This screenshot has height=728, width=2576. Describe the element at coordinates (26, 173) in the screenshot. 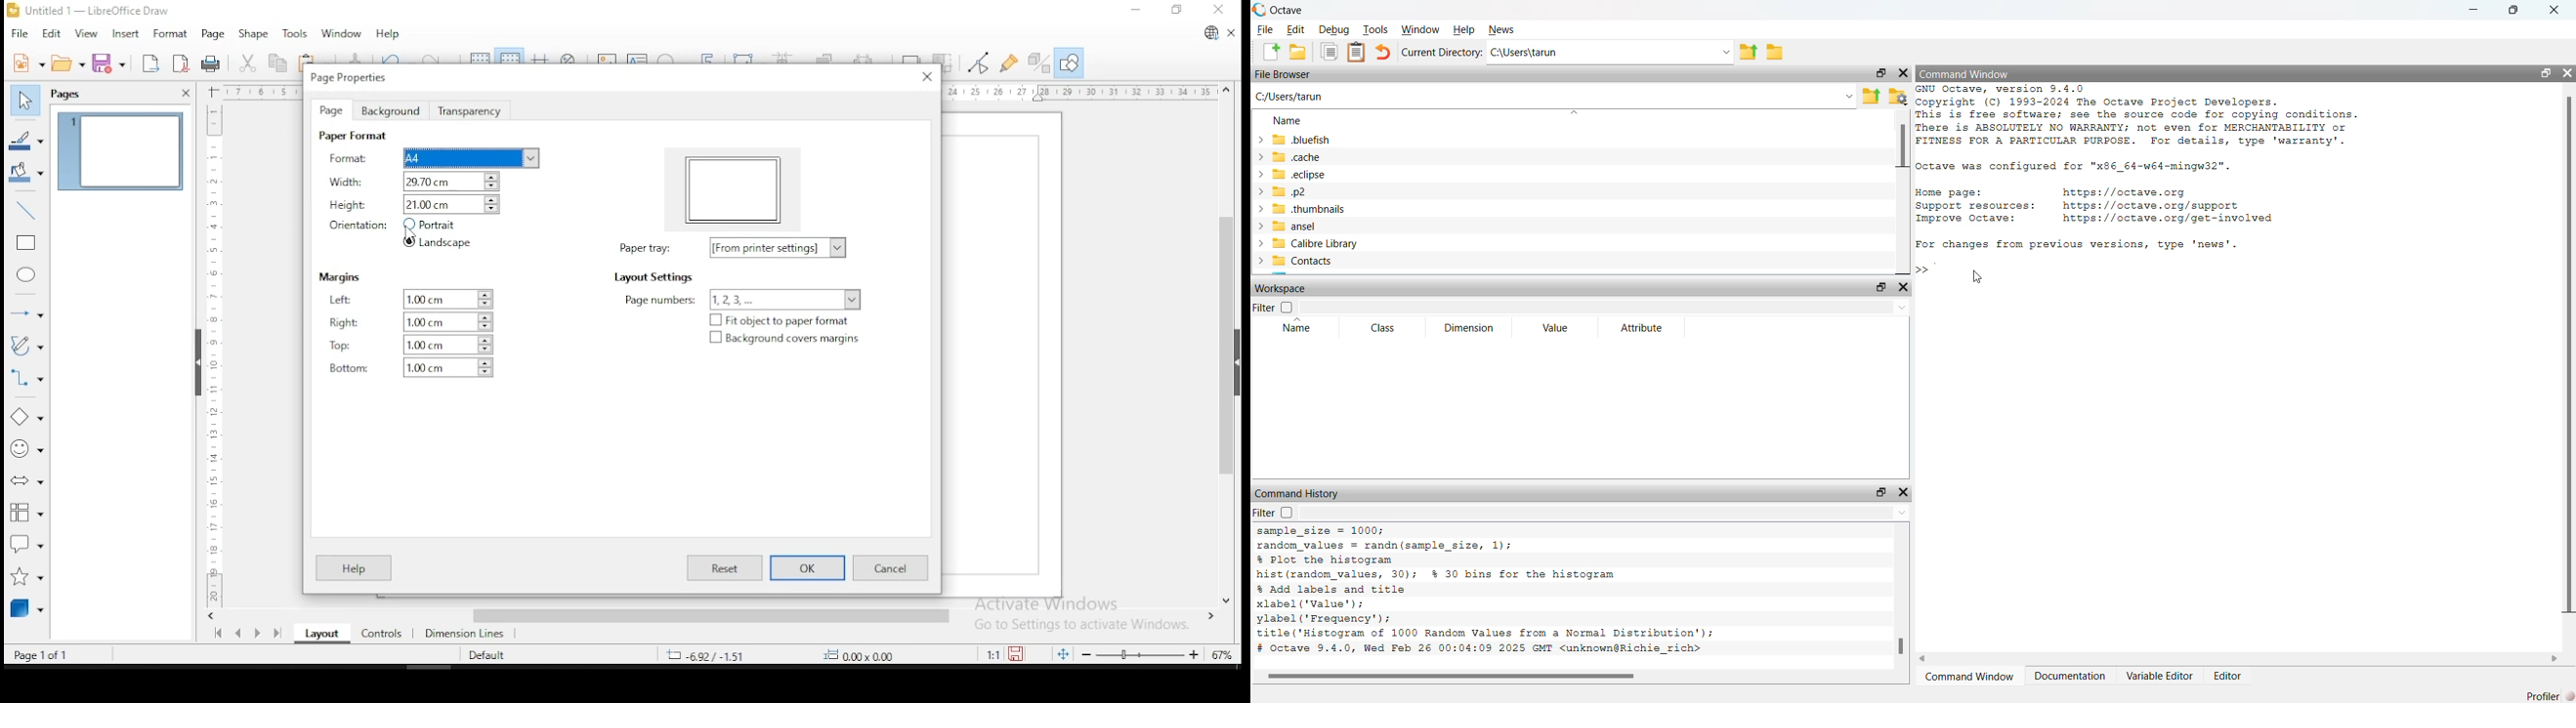

I see `fill color` at that location.